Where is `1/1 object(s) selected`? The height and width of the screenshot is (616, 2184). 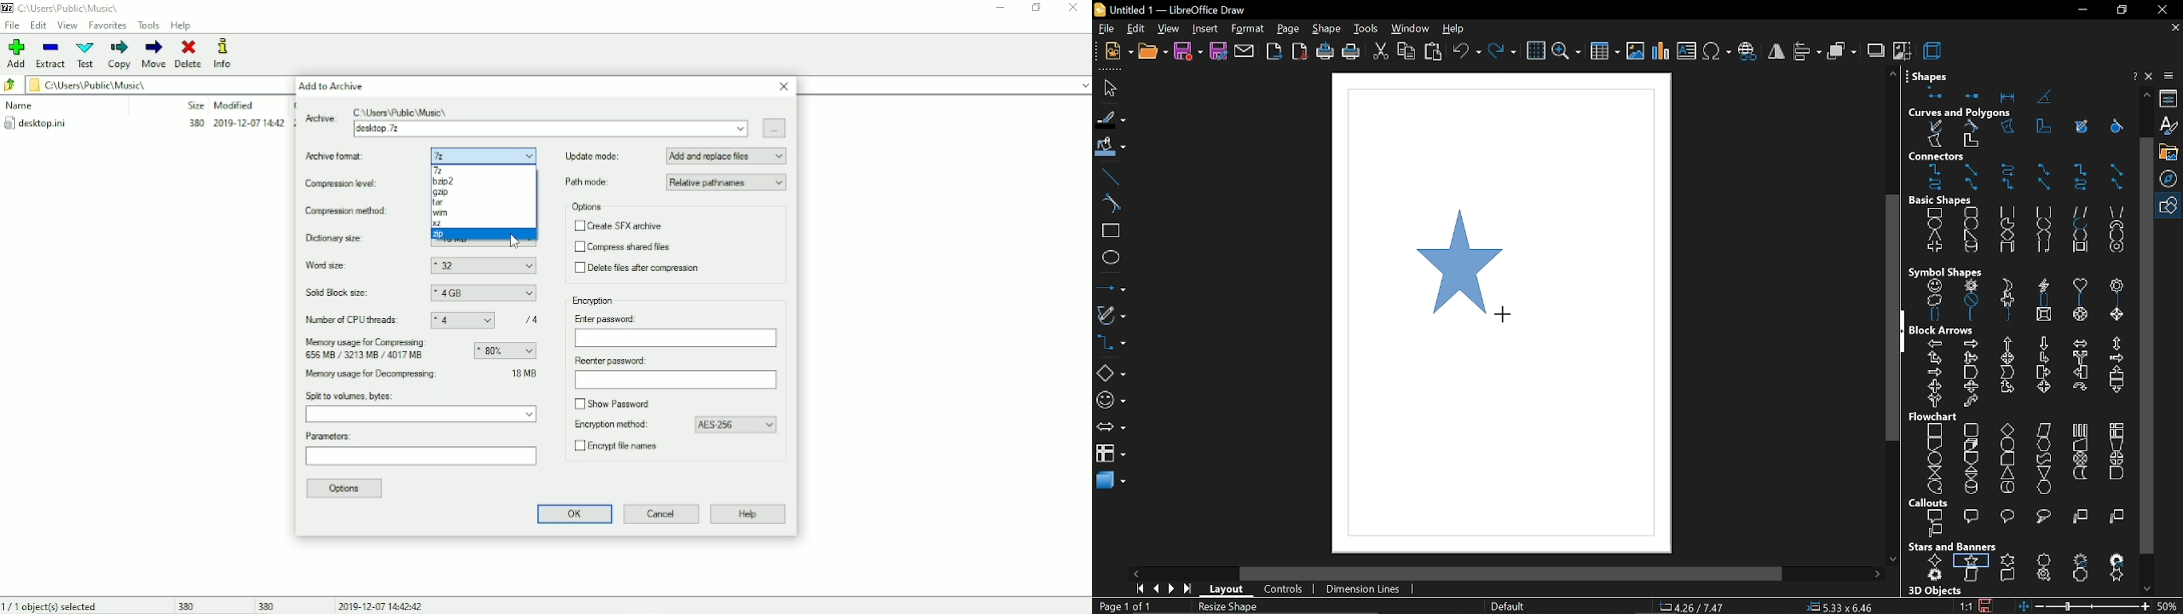
1/1 object(s) selected is located at coordinates (55, 605).